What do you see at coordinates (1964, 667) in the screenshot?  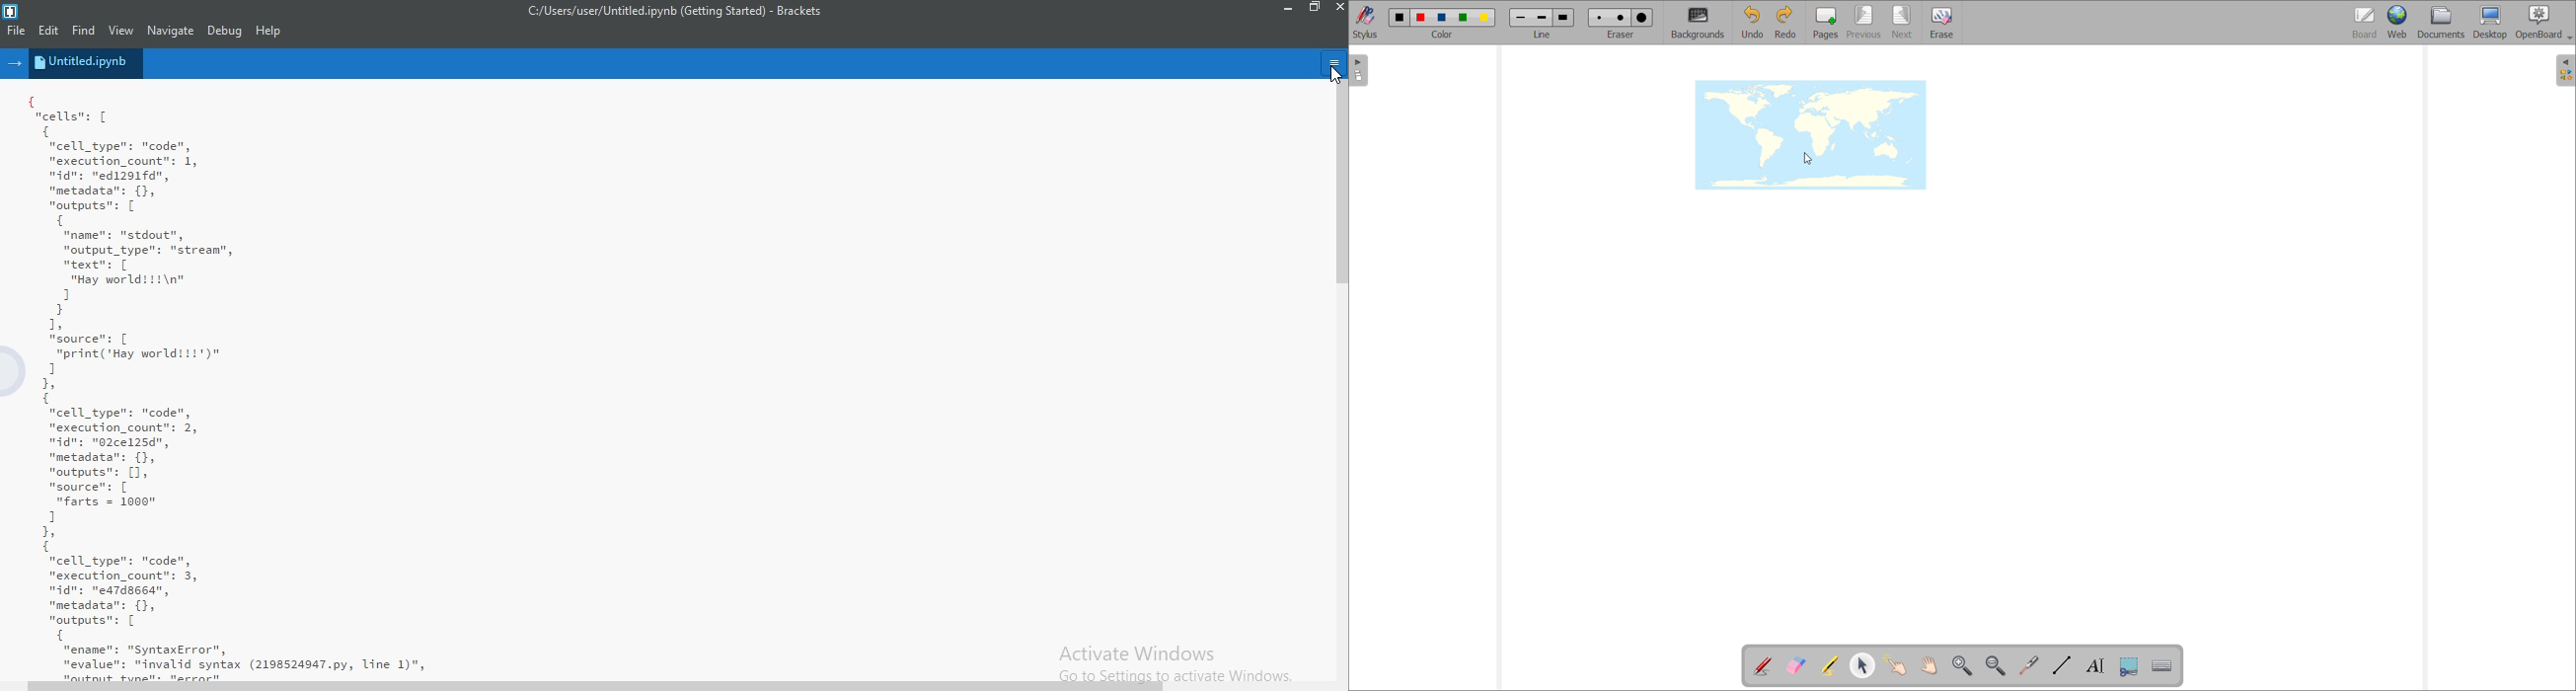 I see `zoom in` at bounding box center [1964, 667].